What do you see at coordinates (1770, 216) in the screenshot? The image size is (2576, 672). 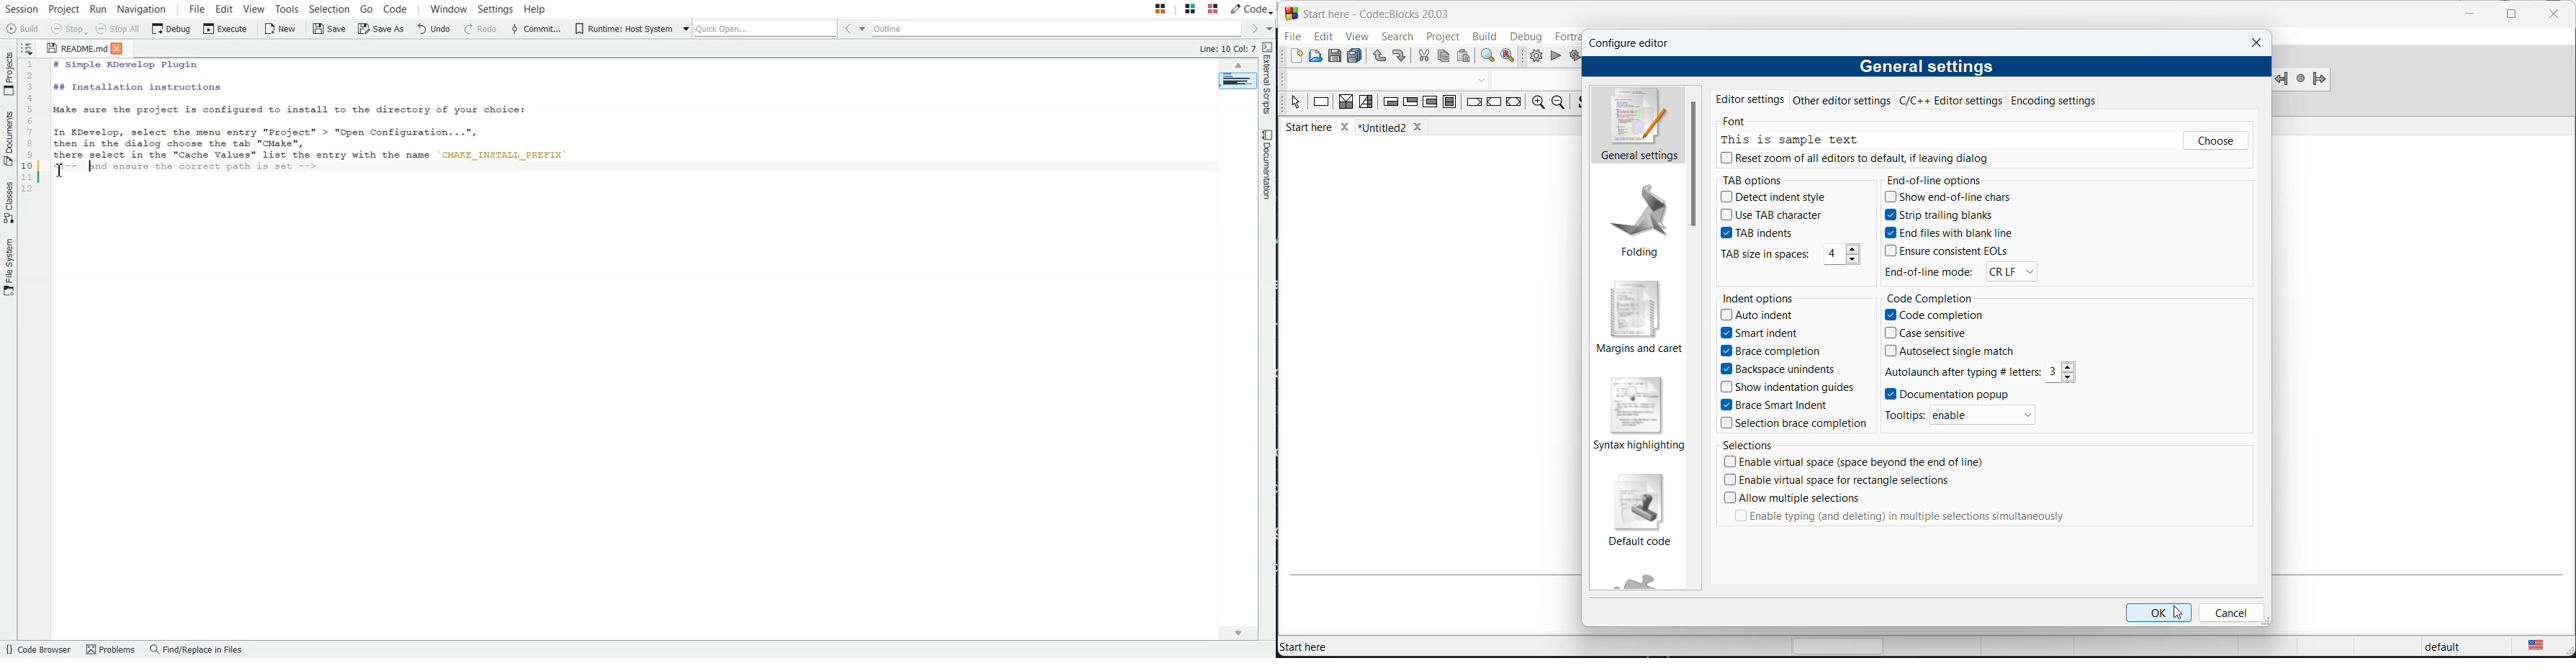 I see `use TAB character checkbox` at bounding box center [1770, 216].